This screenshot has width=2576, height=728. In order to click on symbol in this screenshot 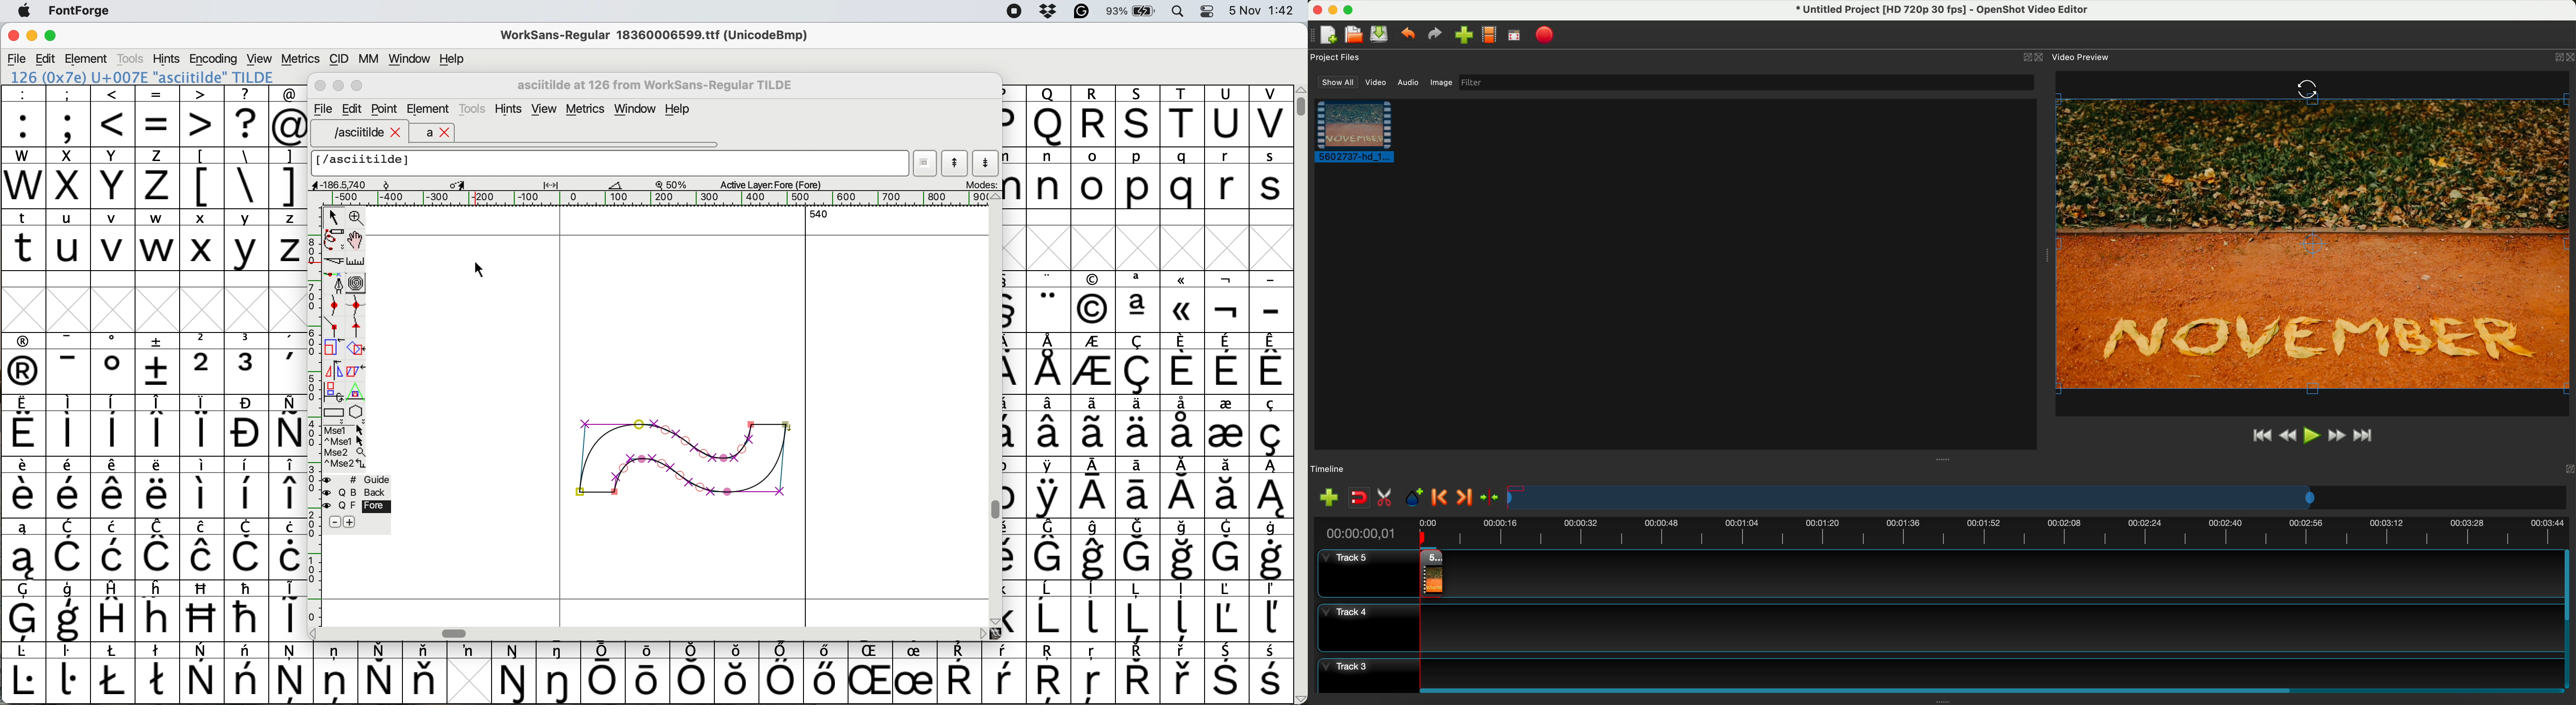, I will do `click(1137, 611)`.